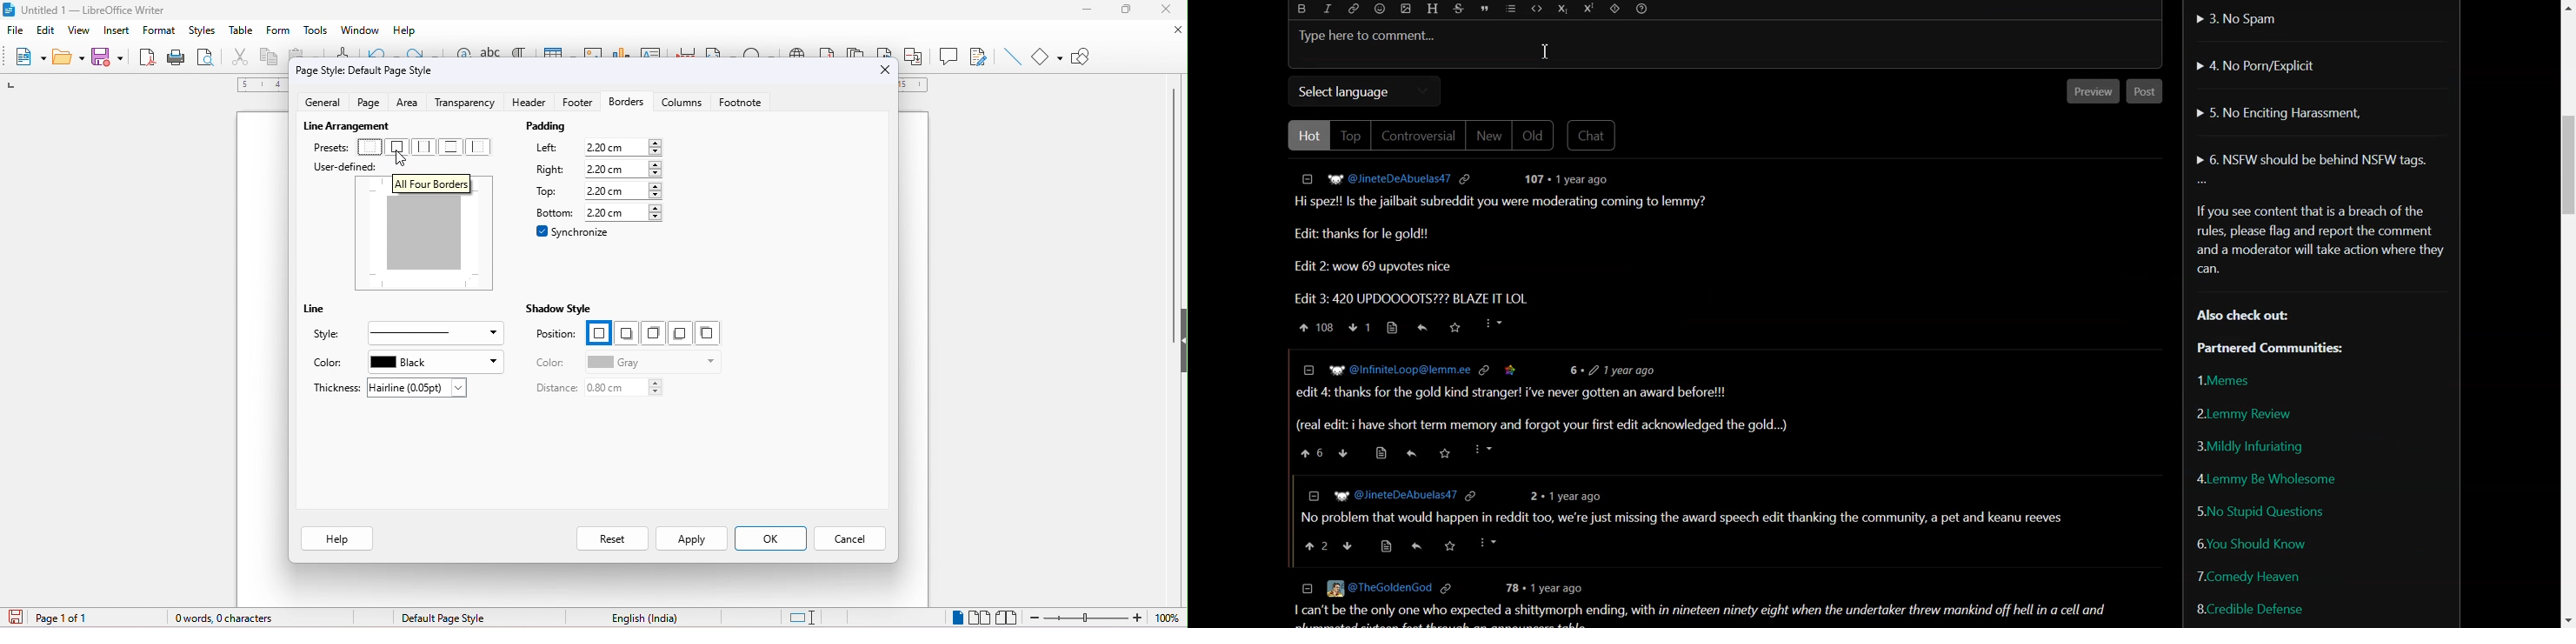 The width and height of the screenshot is (2576, 644). I want to click on 0.80 cm, so click(626, 389).